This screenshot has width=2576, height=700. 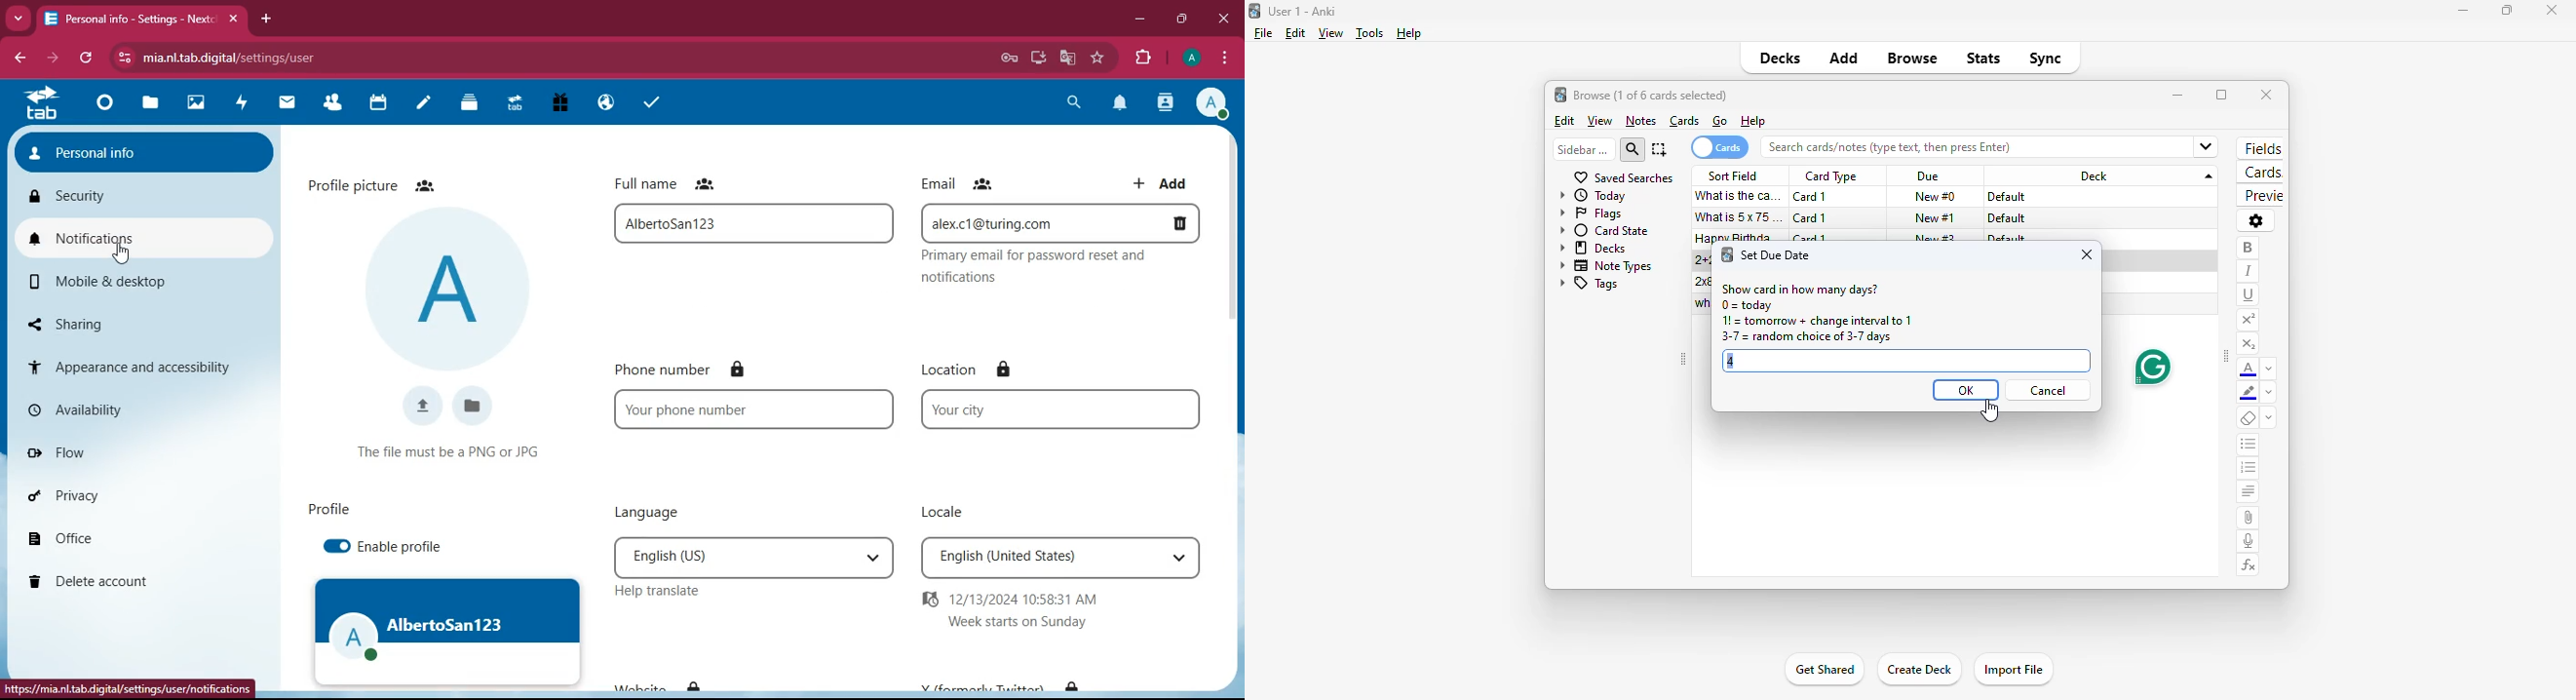 What do you see at coordinates (1175, 557) in the screenshot?
I see `Drop down ` at bounding box center [1175, 557].